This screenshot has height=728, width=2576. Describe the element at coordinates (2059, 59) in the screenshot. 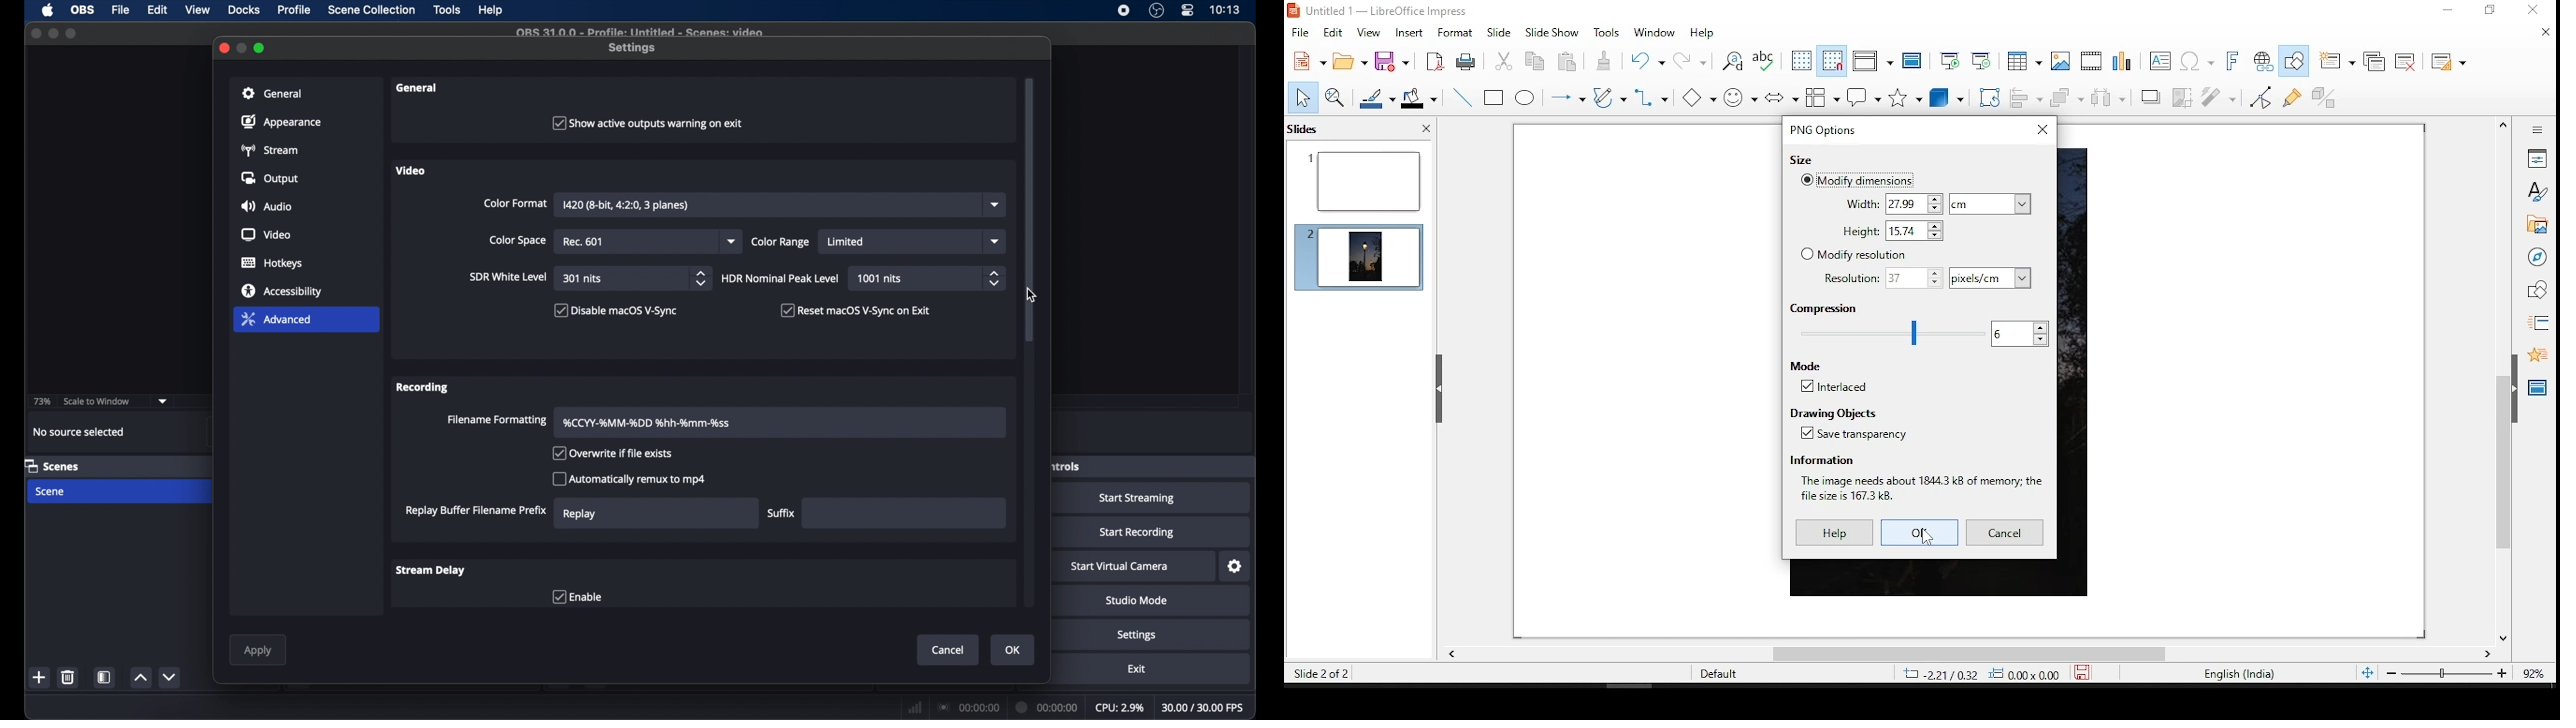

I see `images` at that location.